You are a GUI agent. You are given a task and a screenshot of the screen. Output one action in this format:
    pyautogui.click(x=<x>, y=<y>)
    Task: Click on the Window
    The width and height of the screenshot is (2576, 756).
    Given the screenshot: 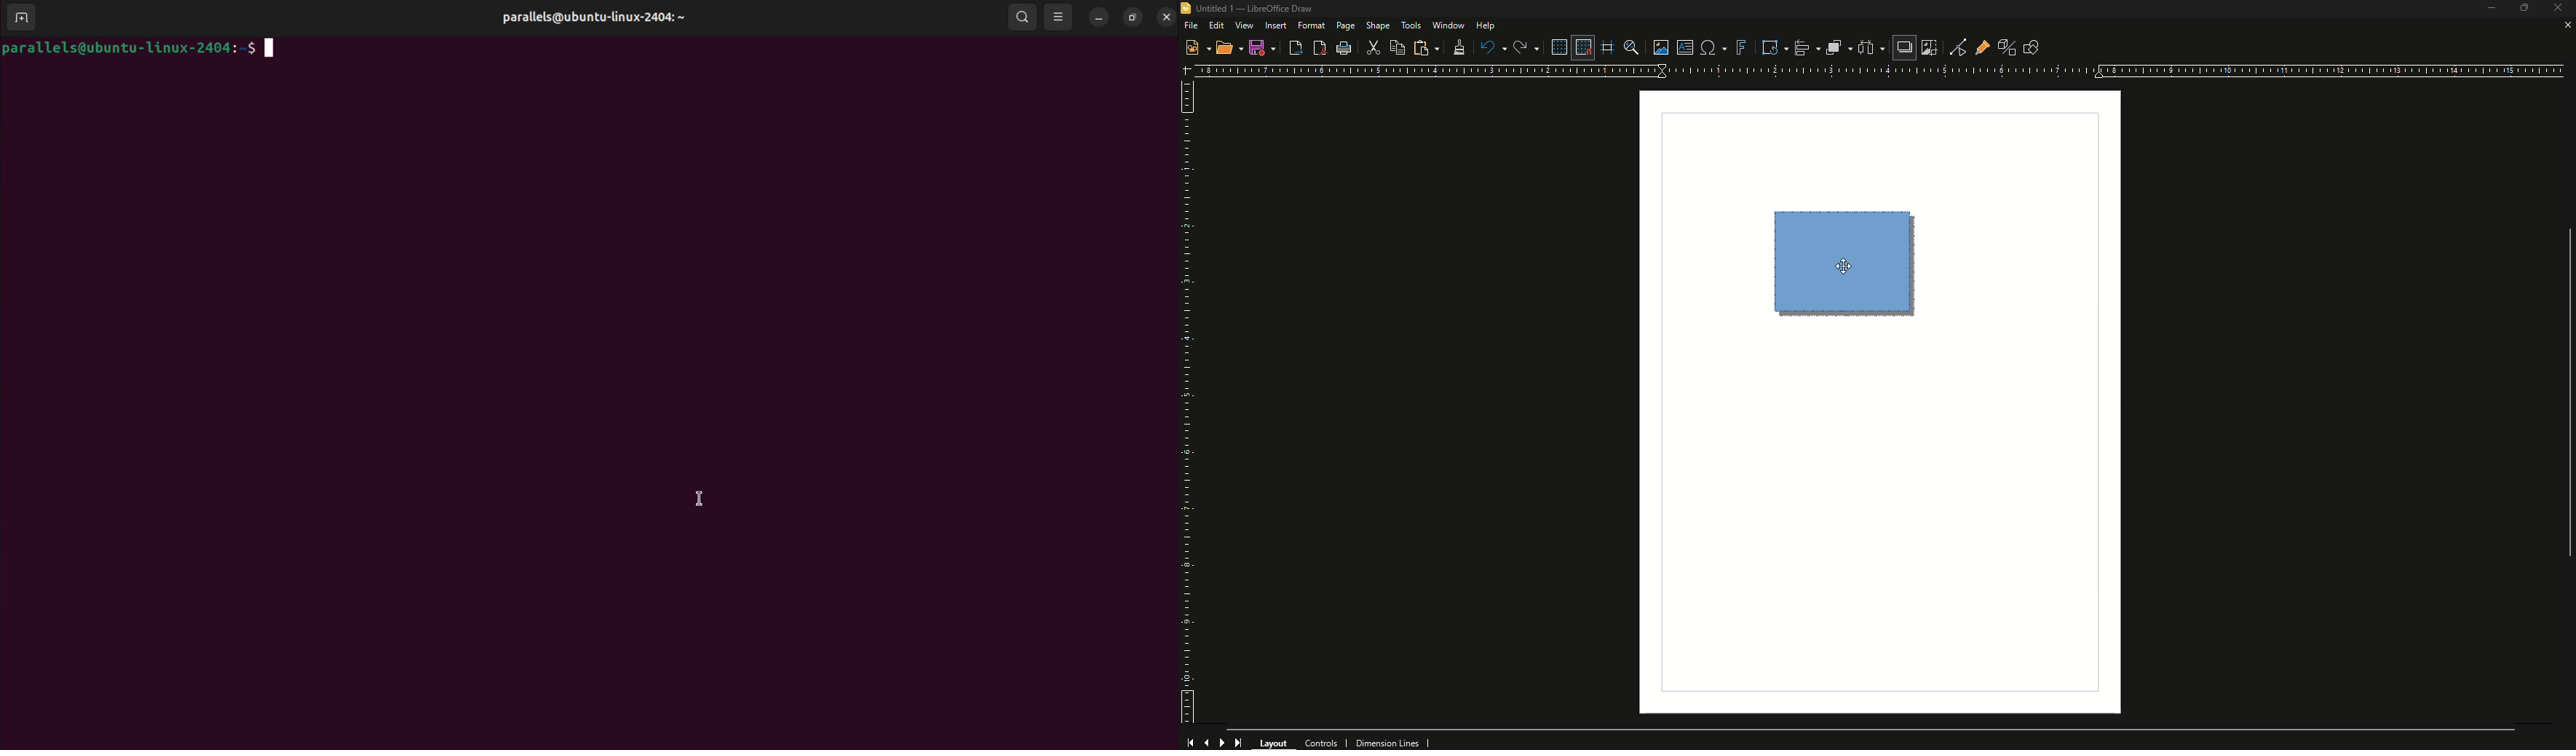 What is the action you would take?
    pyautogui.click(x=1448, y=25)
    